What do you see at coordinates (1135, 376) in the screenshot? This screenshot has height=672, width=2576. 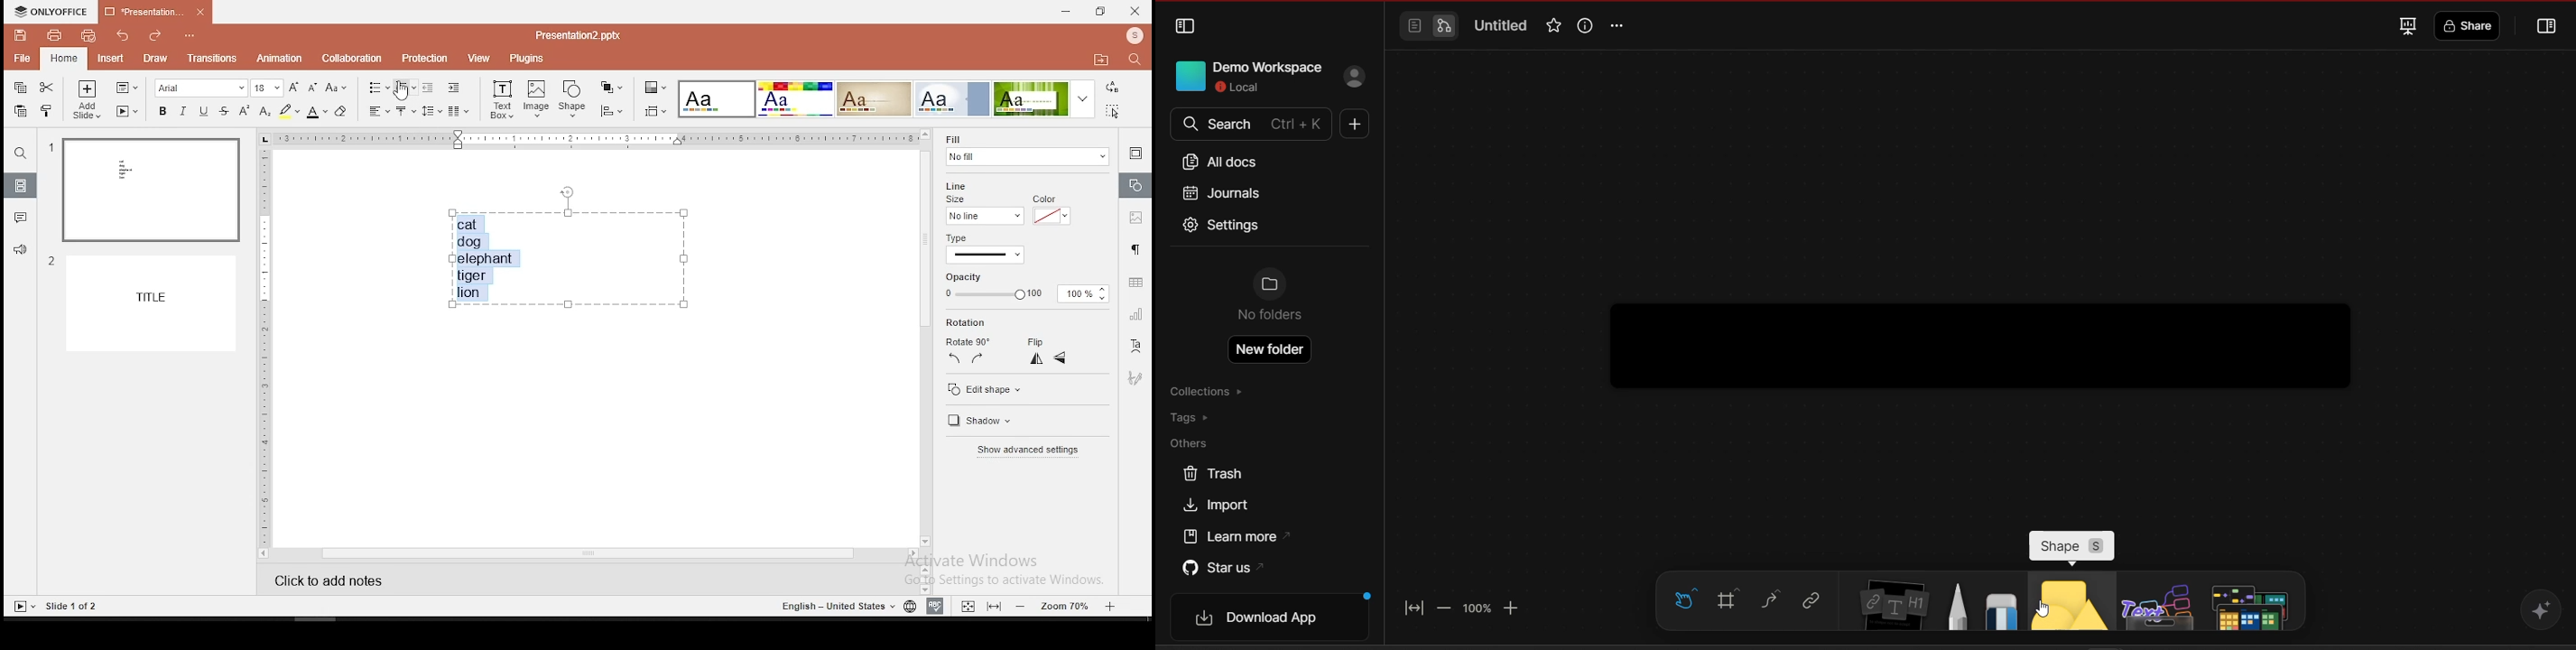 I see `` at bounding box center [1135, 376].